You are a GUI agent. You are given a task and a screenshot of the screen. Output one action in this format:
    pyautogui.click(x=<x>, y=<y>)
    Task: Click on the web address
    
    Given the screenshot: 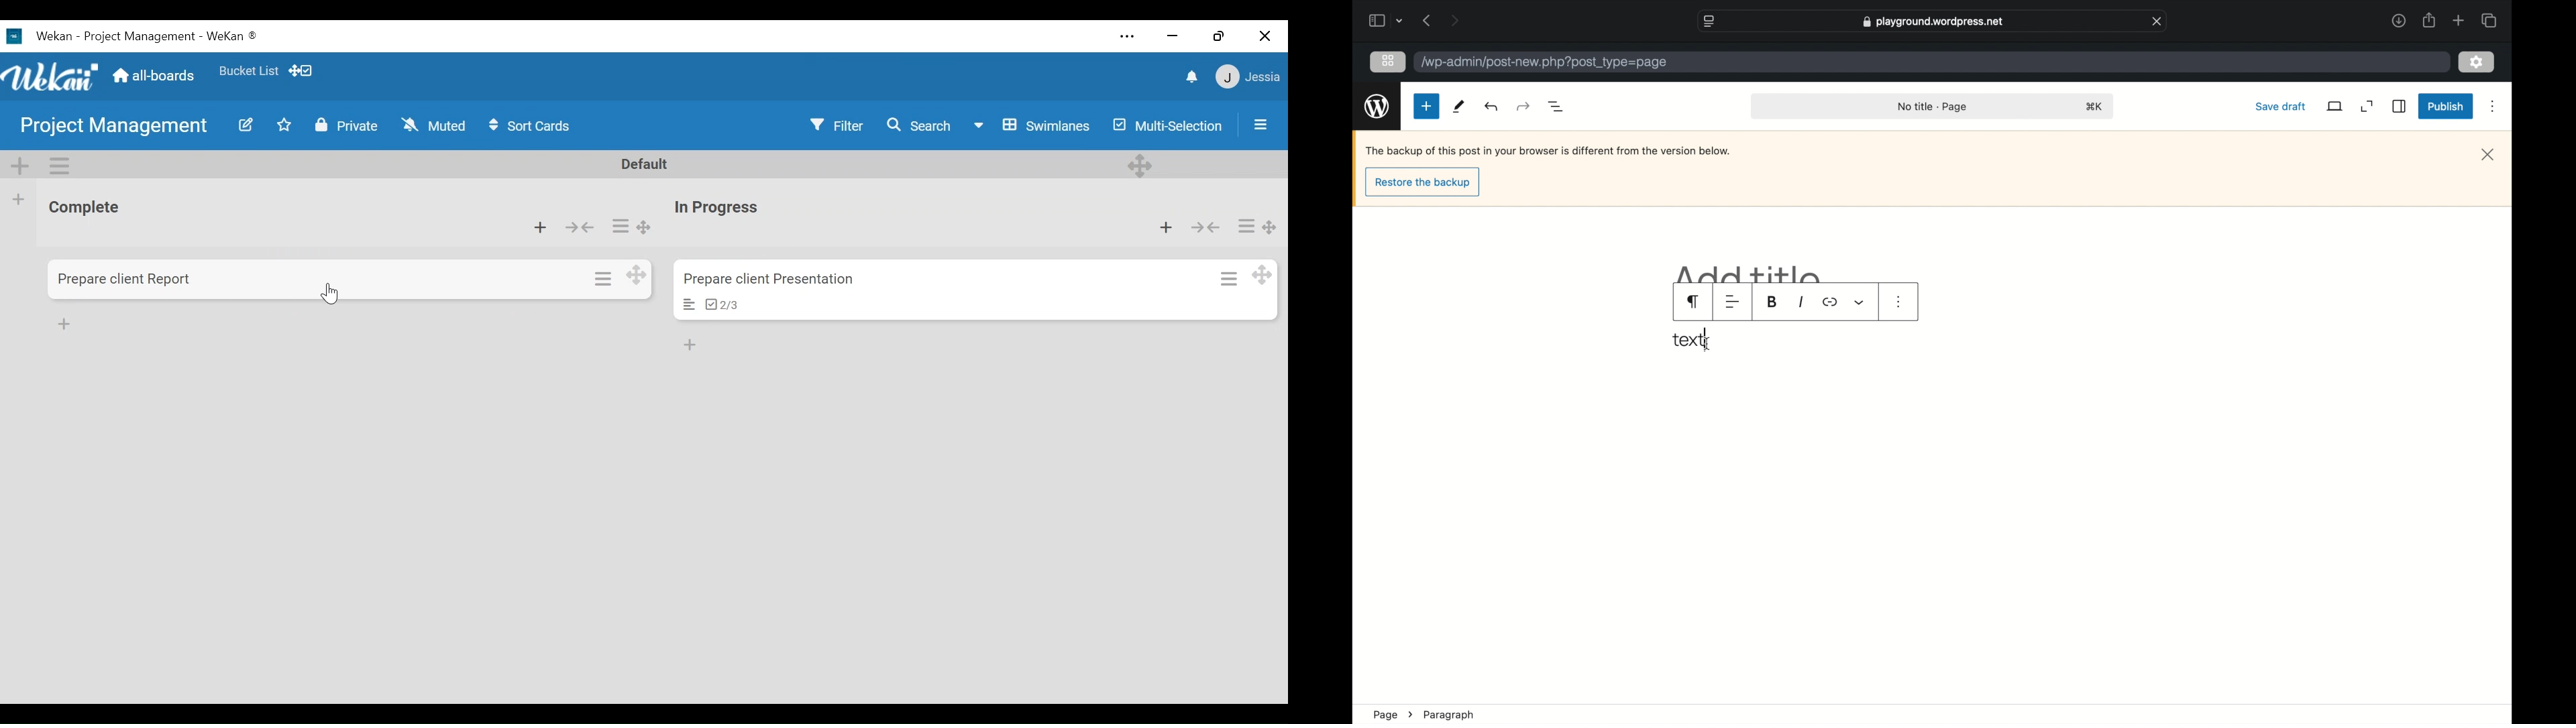 What is the action you would take?
    pyautogui.click(x=1933, y=22)
    